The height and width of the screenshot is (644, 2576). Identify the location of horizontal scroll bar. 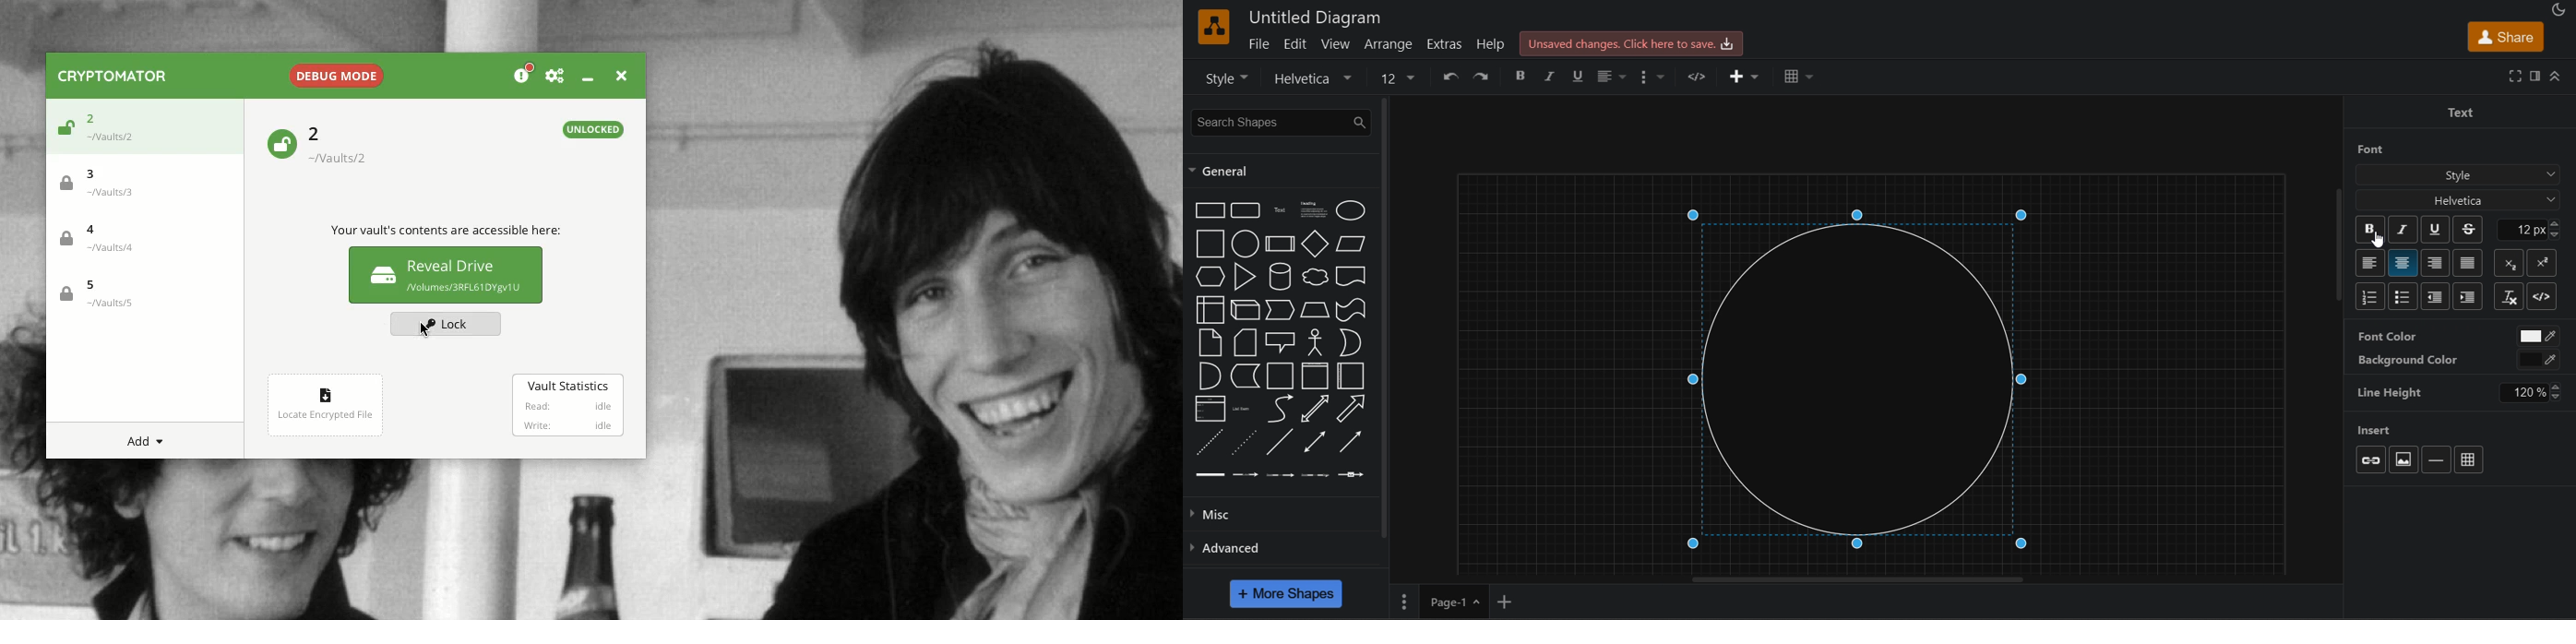
(1860, 582).